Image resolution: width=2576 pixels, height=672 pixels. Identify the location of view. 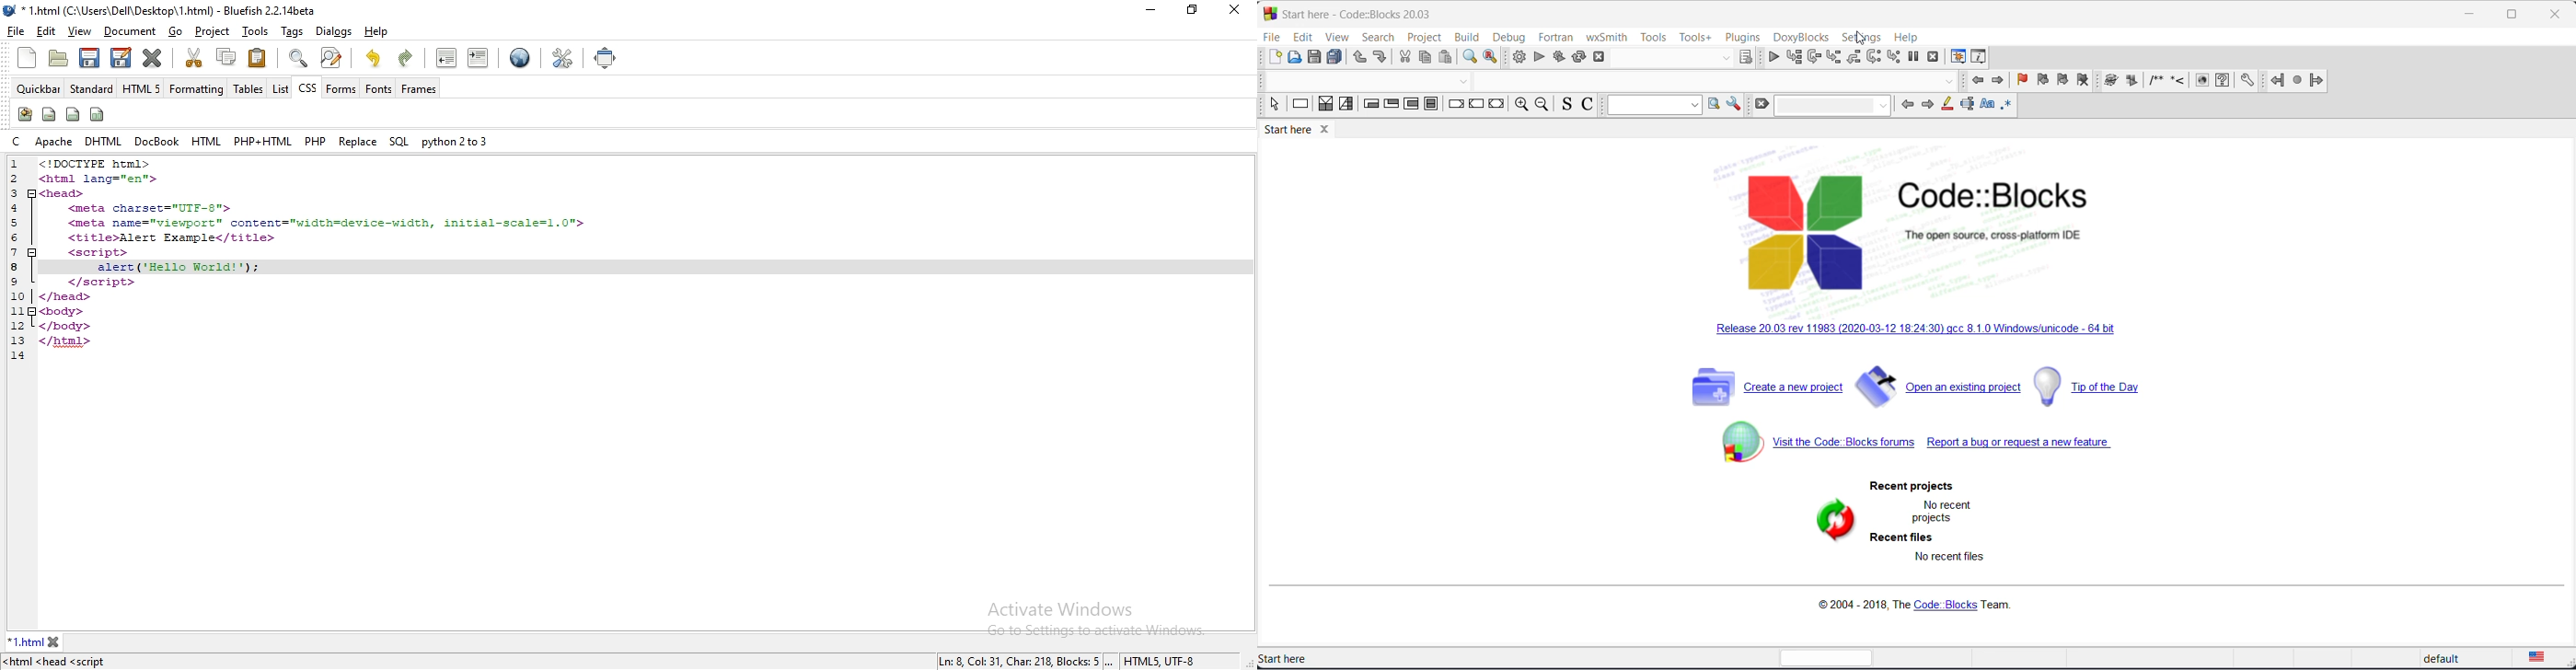
(1339, 37).